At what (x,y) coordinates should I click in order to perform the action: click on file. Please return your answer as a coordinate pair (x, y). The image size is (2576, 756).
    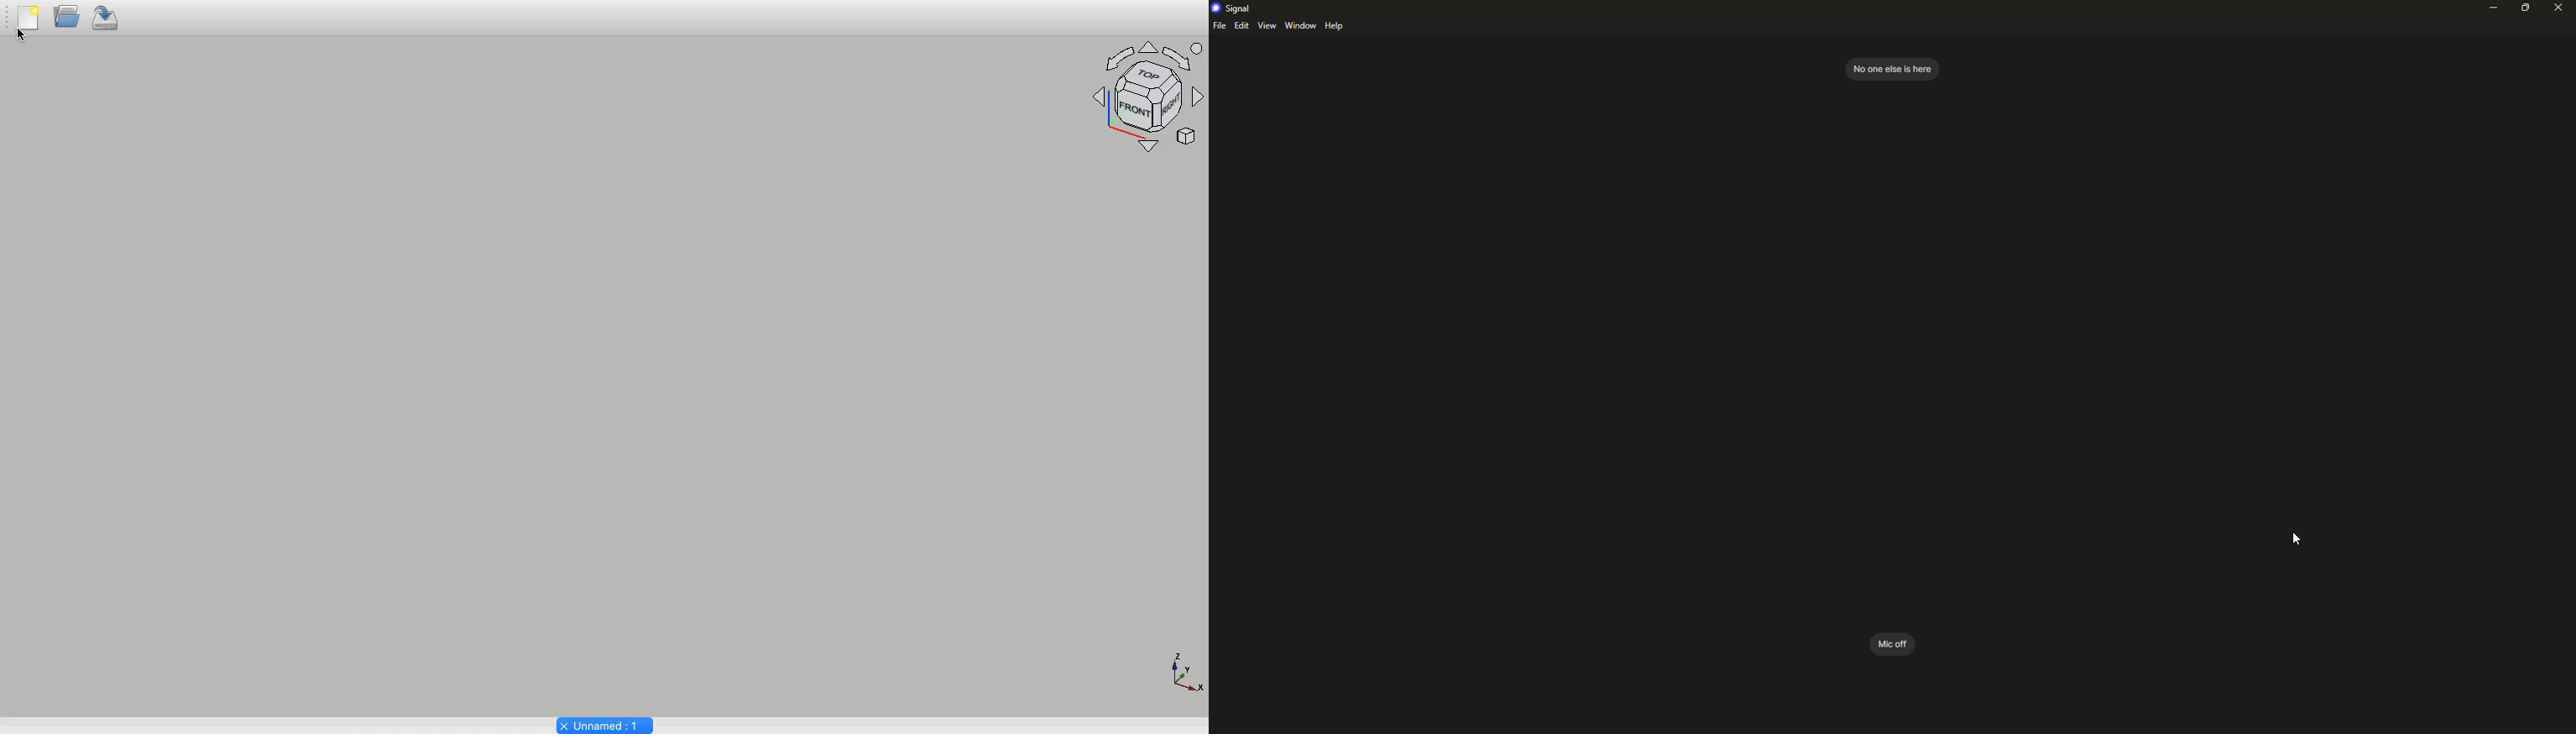
    Looking at the image, I should click on (1219, 27).